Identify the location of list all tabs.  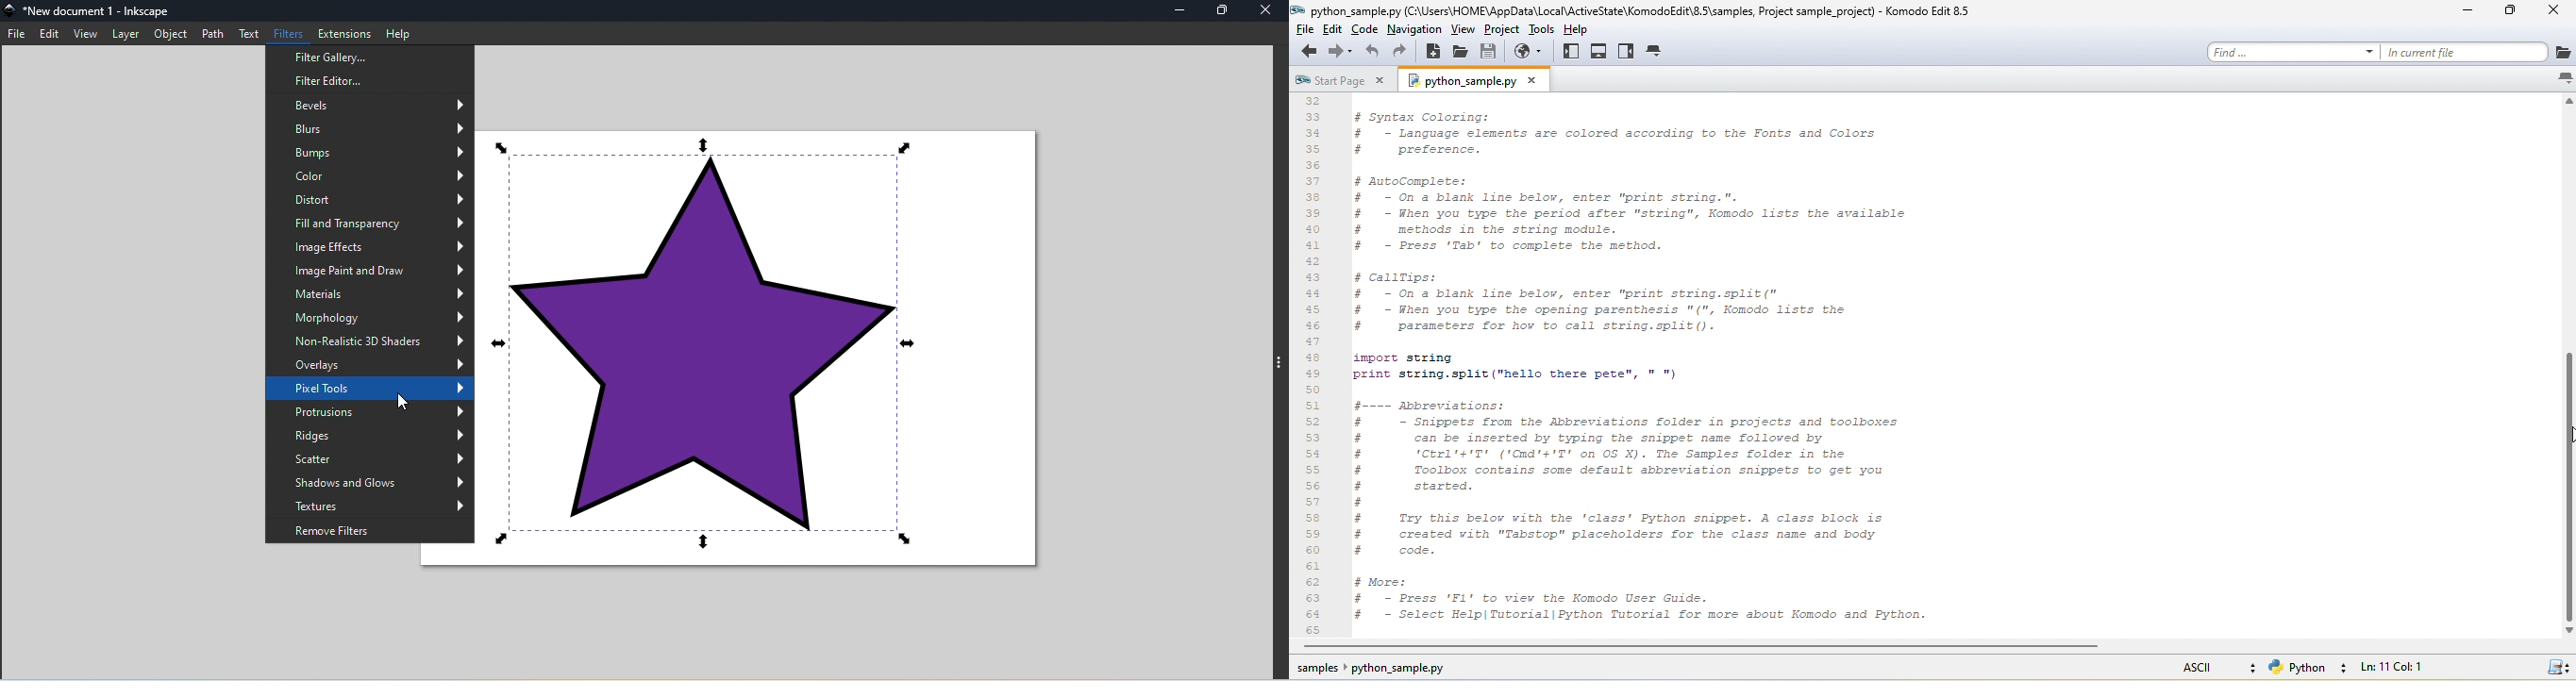
(2563, 78).